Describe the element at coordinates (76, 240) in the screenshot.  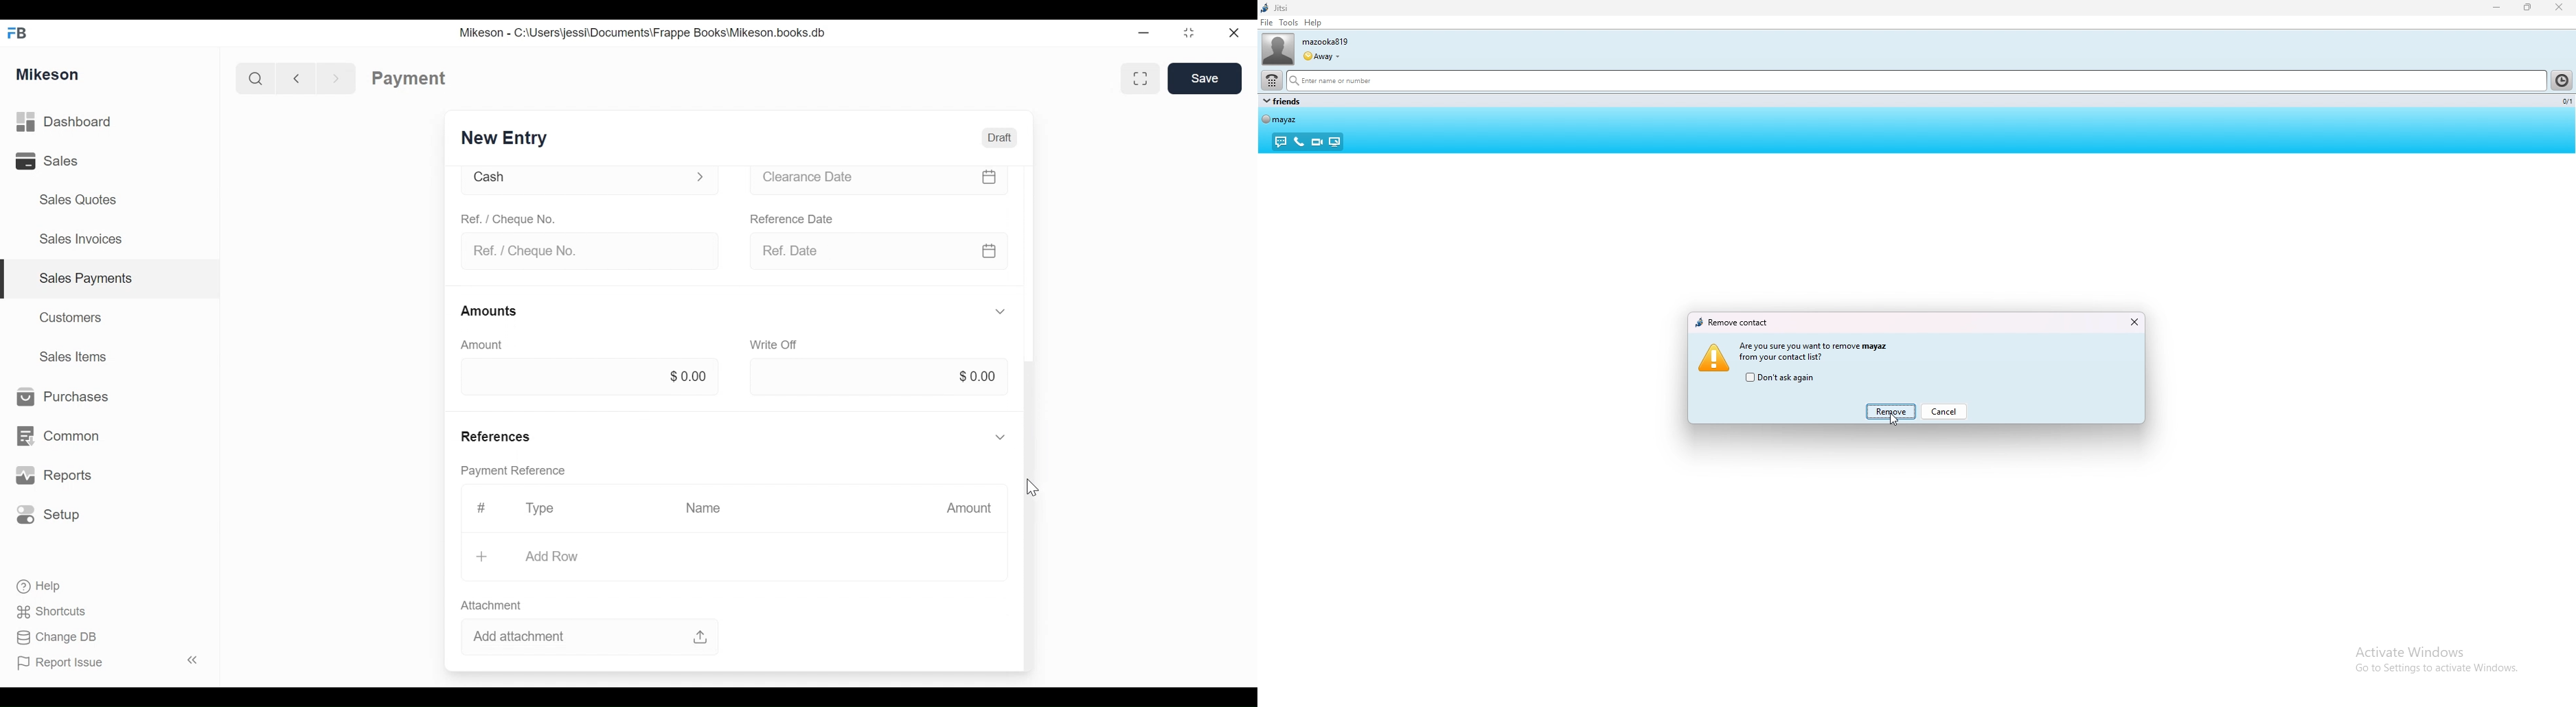
I see `Sales Invoices` at that location.